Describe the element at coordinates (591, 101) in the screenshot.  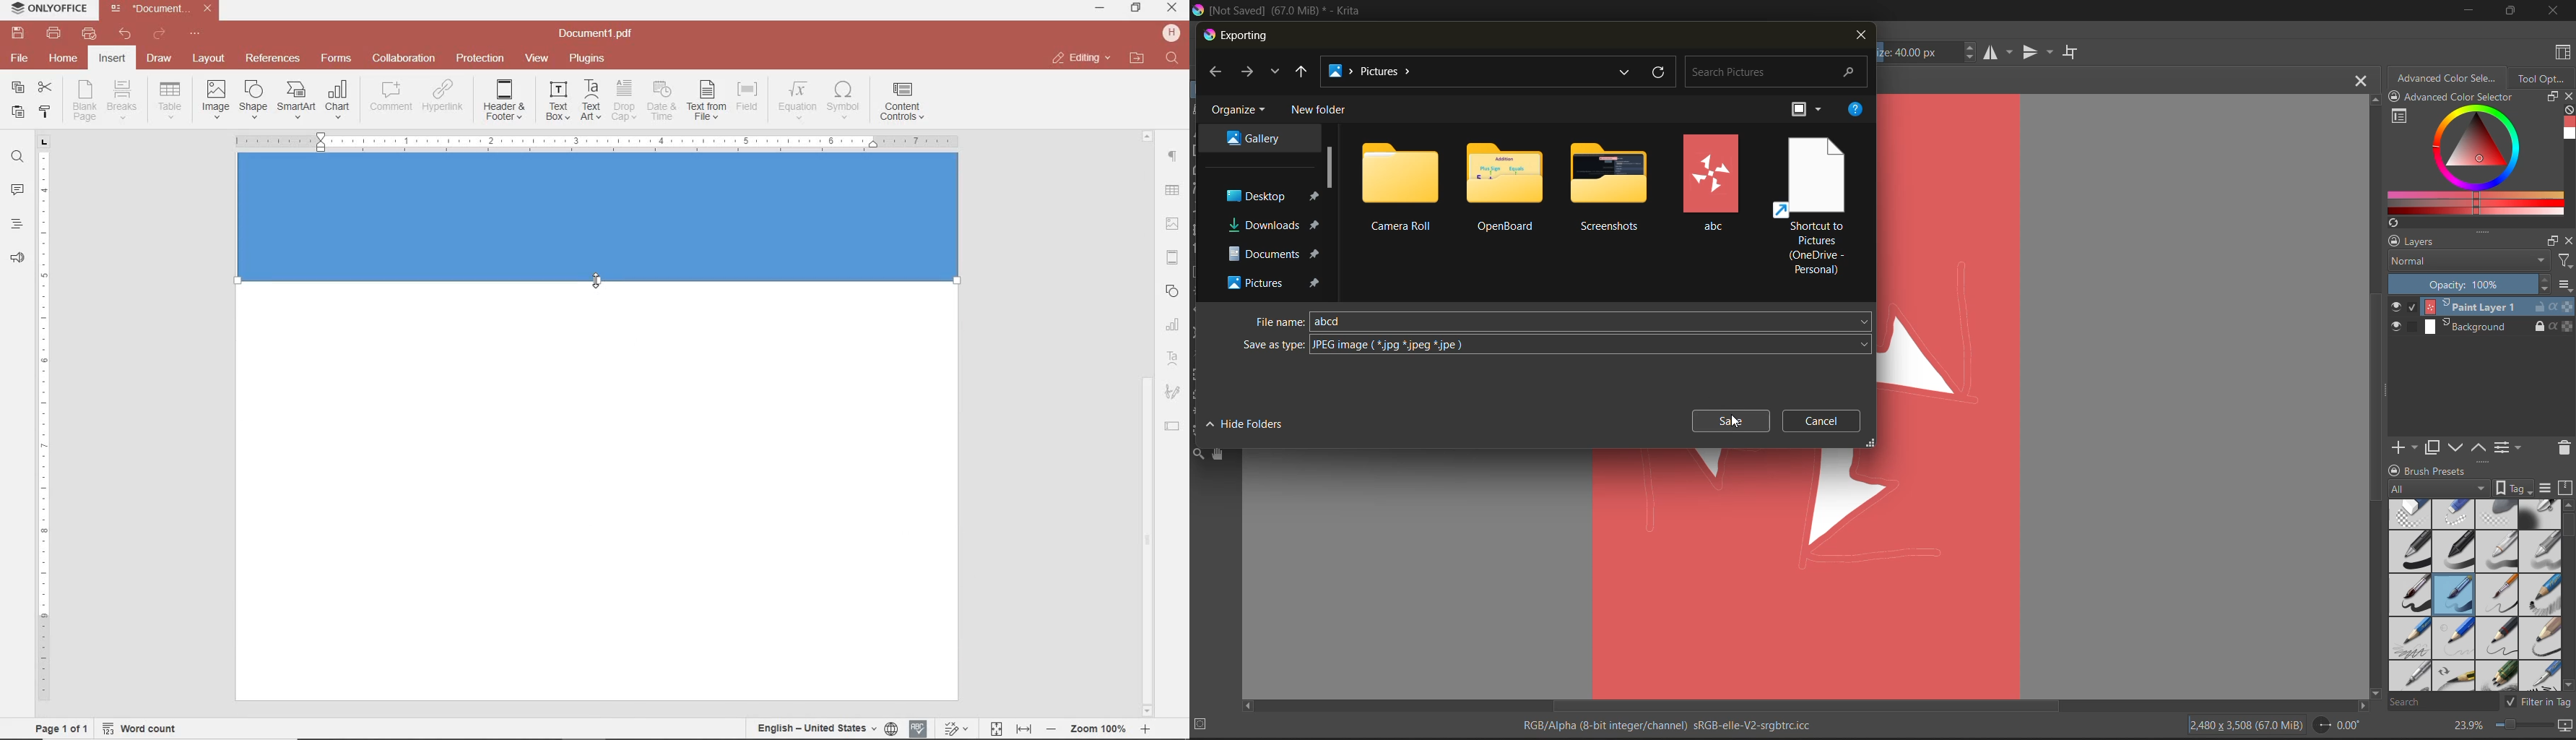
I see `INSERT TEXT ART` at that location.